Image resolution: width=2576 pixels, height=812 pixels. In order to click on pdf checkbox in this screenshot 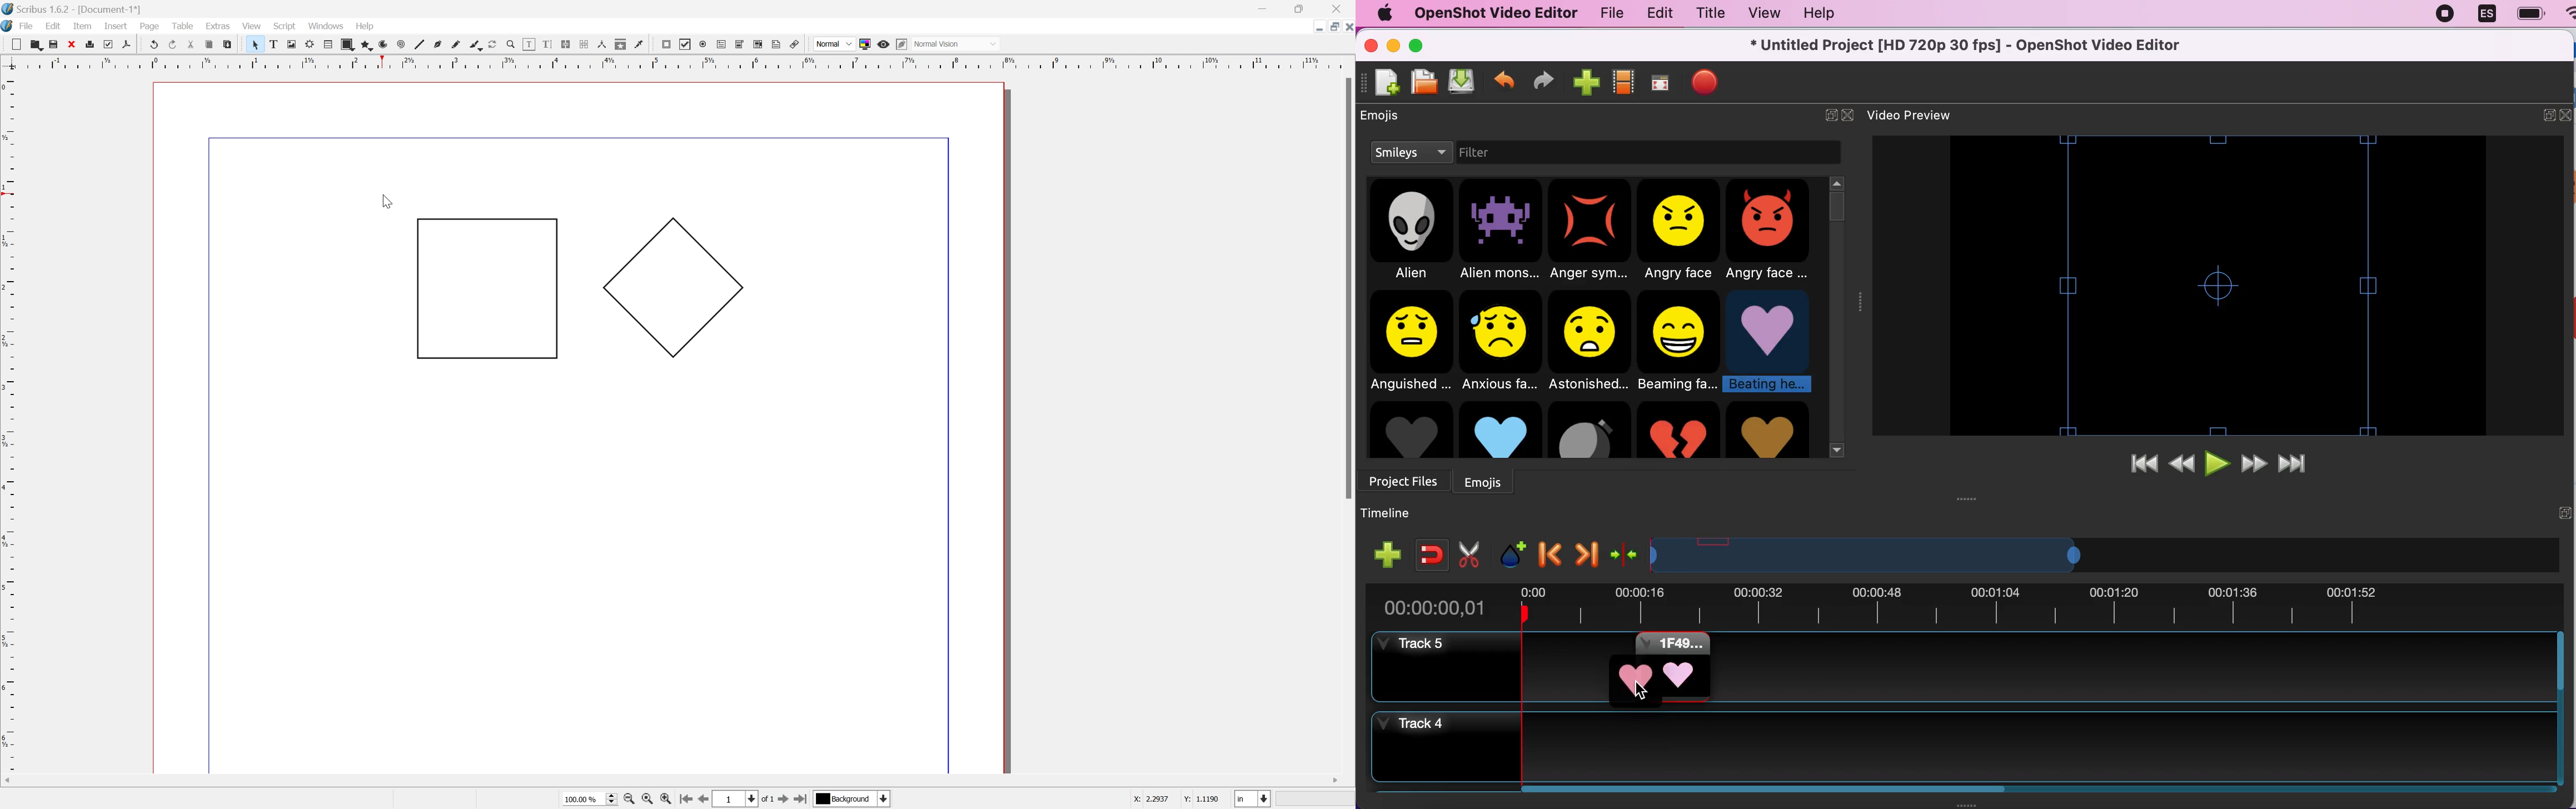, I will do `click(684, 44)`.